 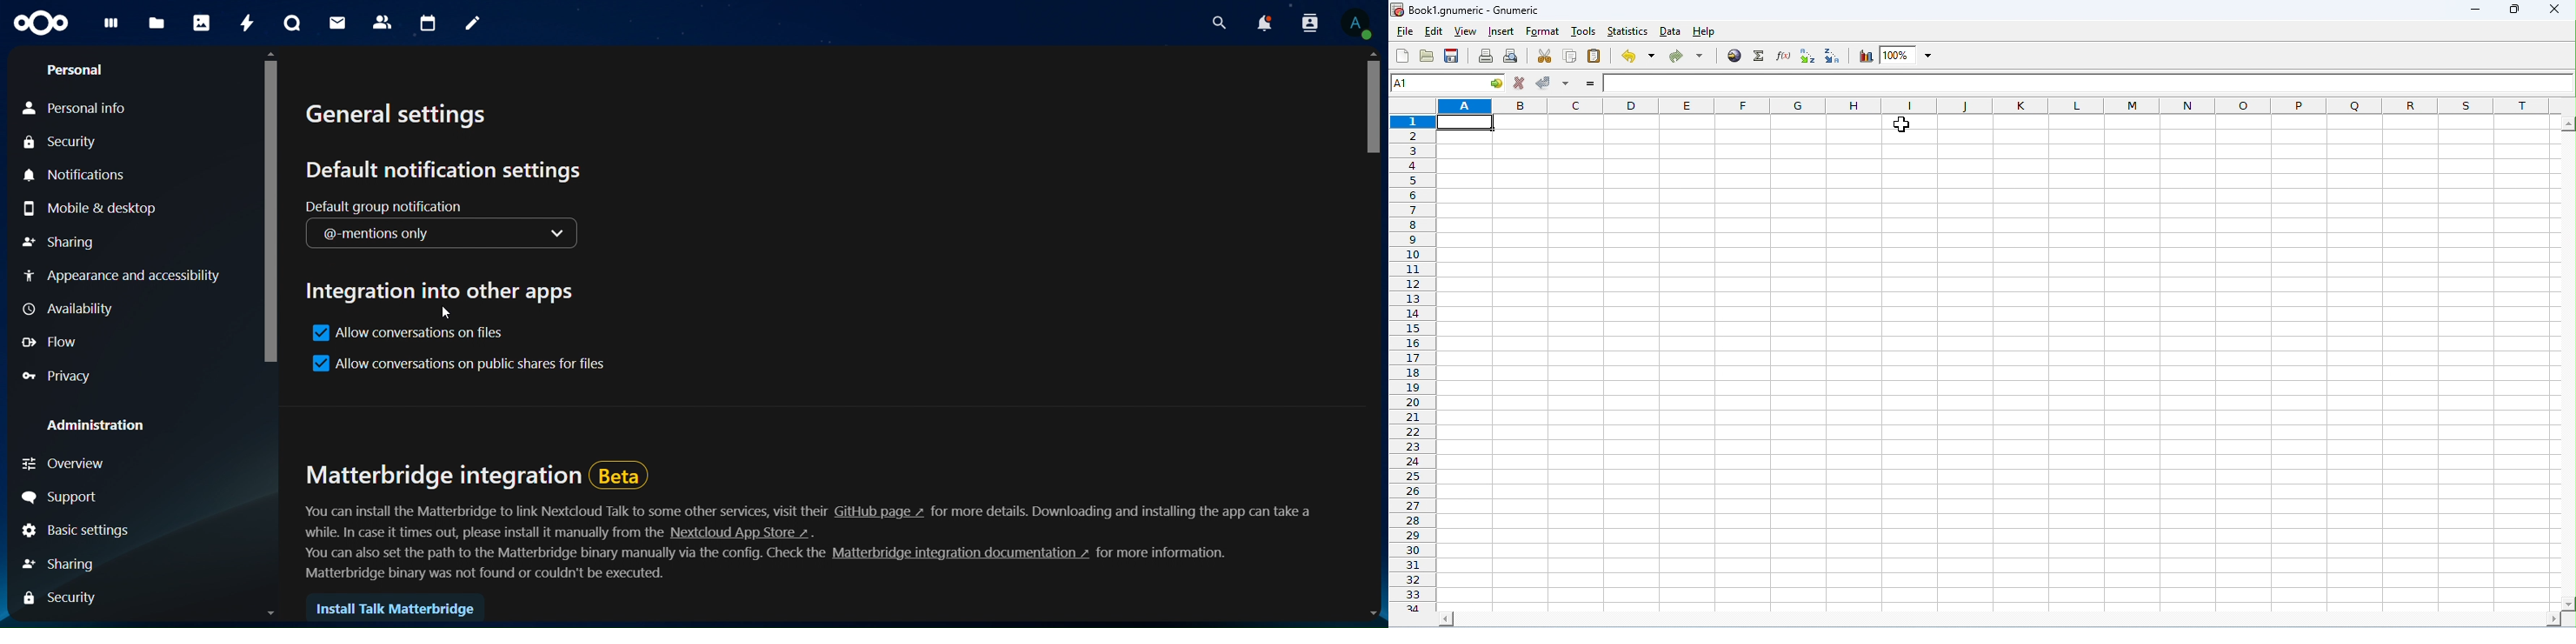 I want to click on overview, so click(x=83, y=466).